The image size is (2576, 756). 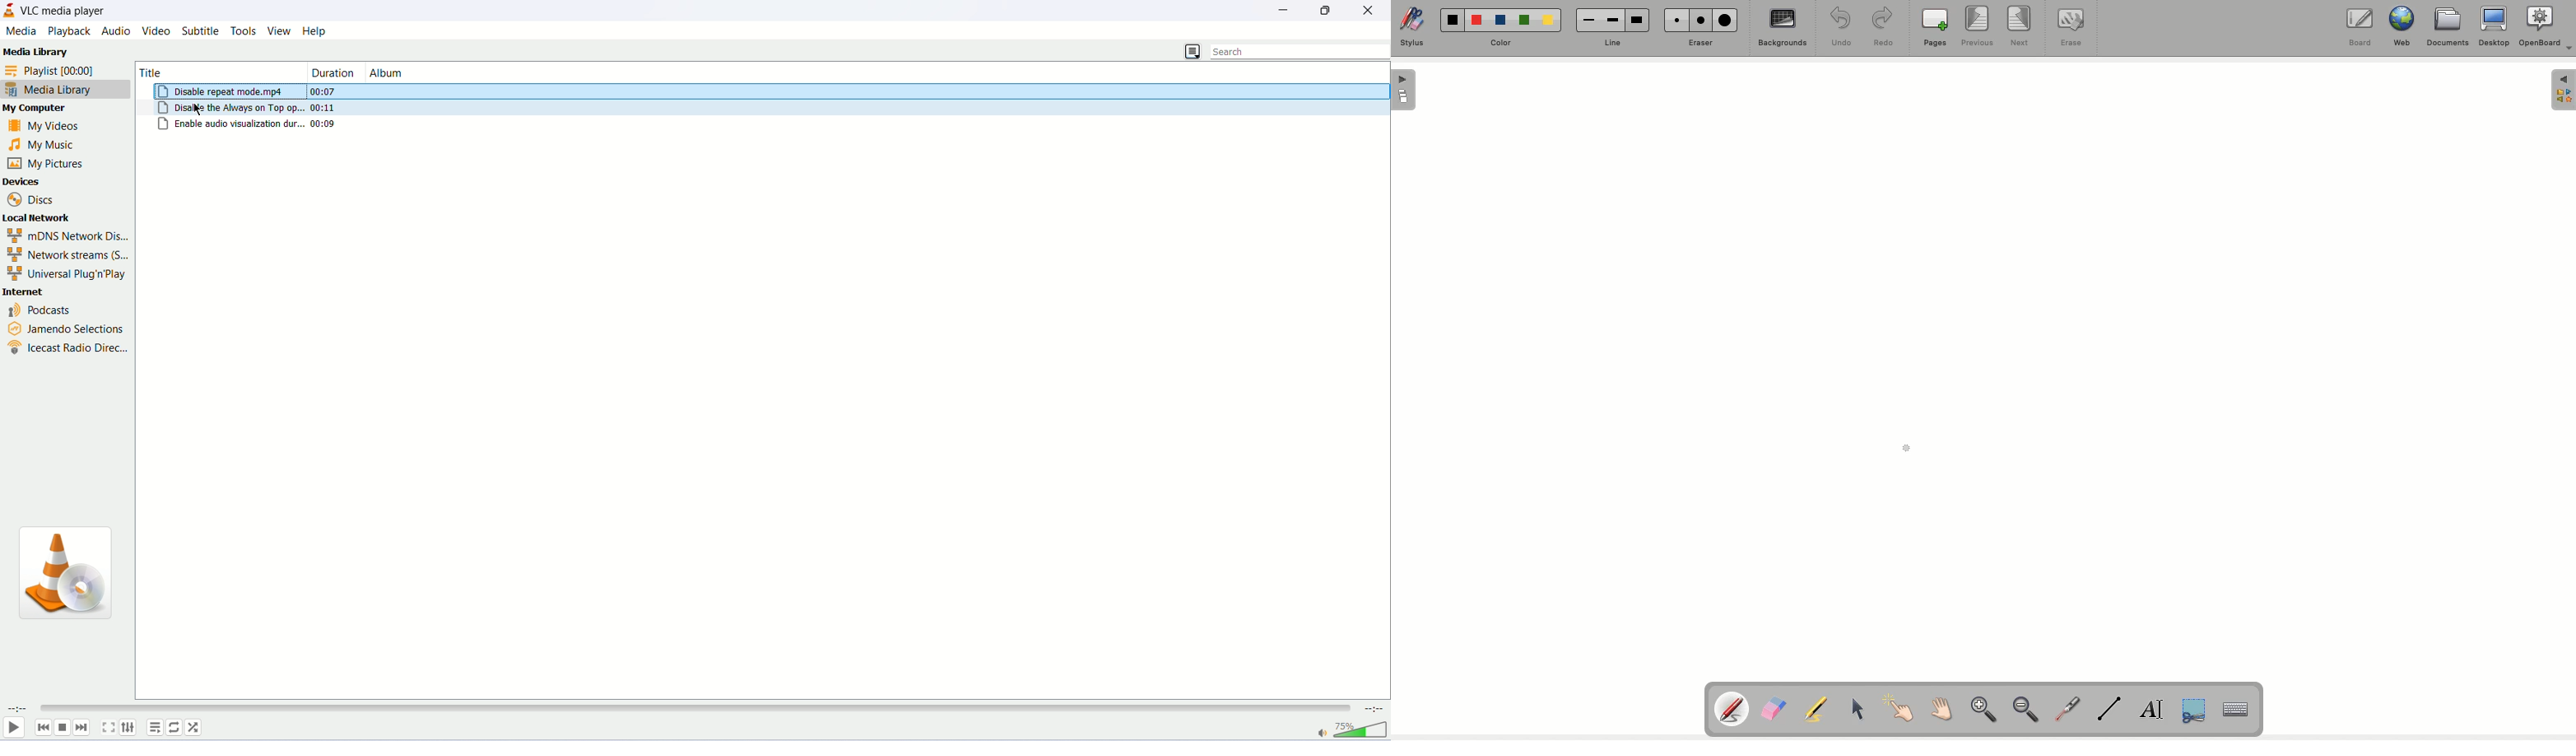 What do you see at coordinates (56, 125) in the screenshot?
I see `my videos` at bounding box center [56, 125].